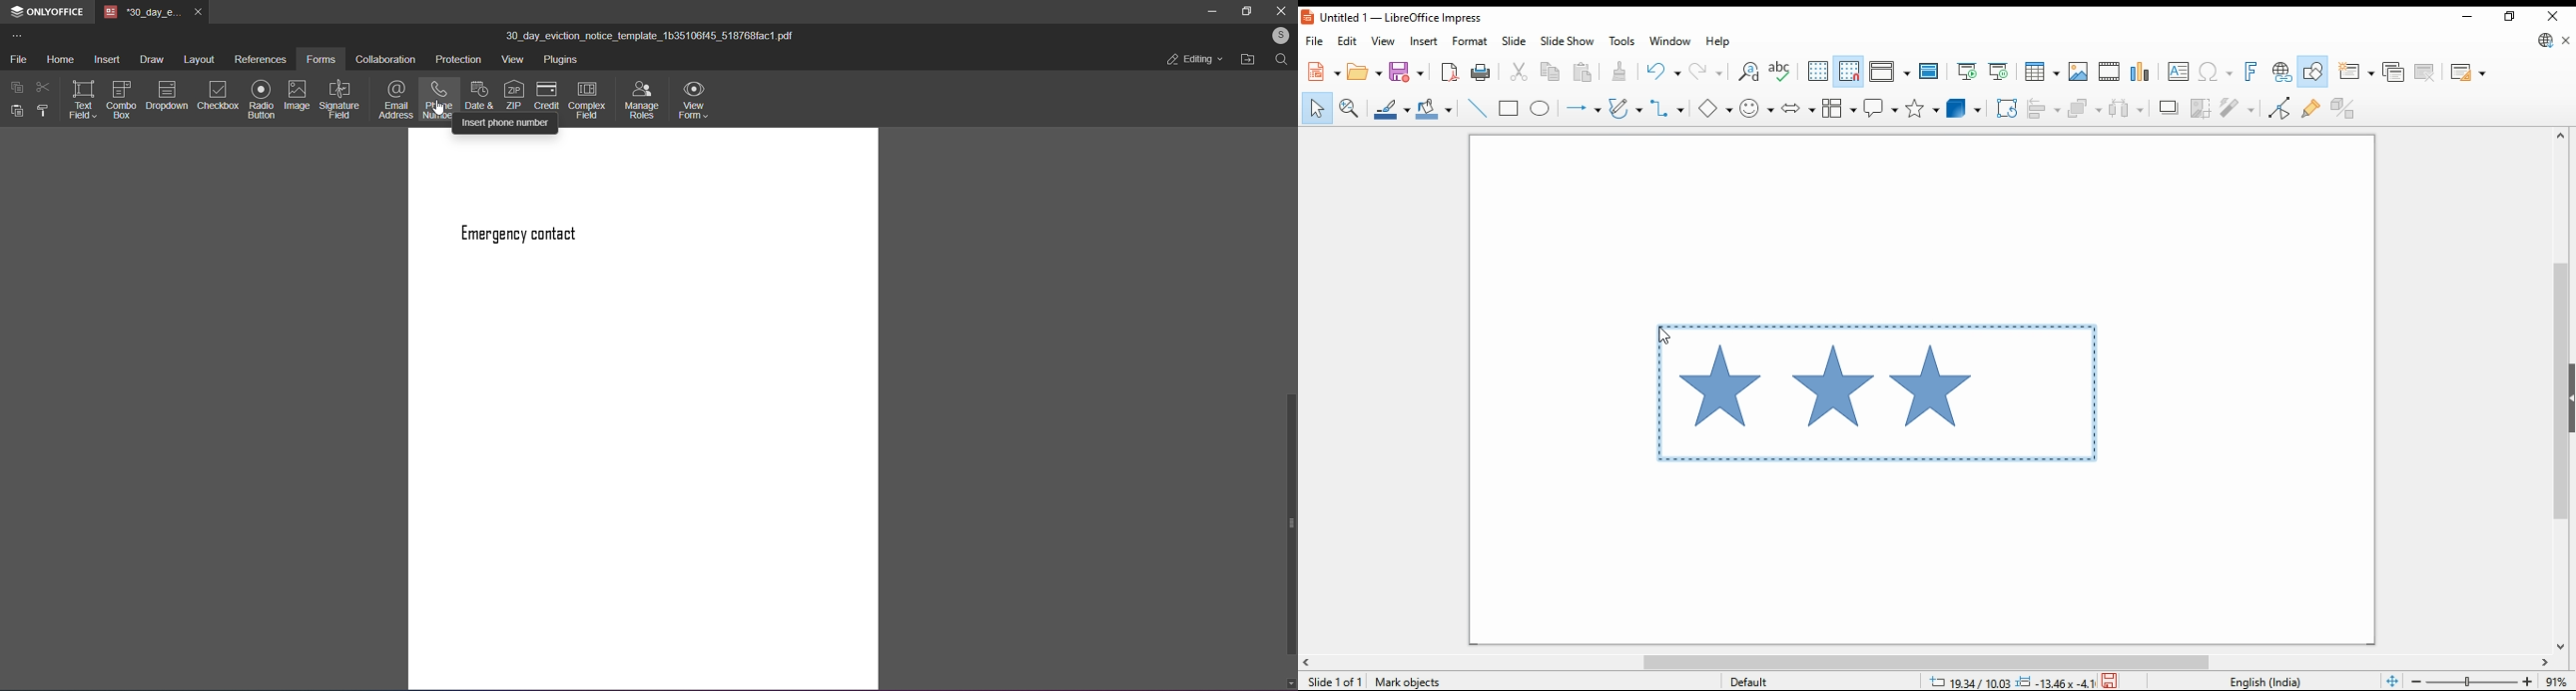  What do you see at coordinates (1622, 70) in the screenshot?
I see `paste` at bounding box center [1622, 70].